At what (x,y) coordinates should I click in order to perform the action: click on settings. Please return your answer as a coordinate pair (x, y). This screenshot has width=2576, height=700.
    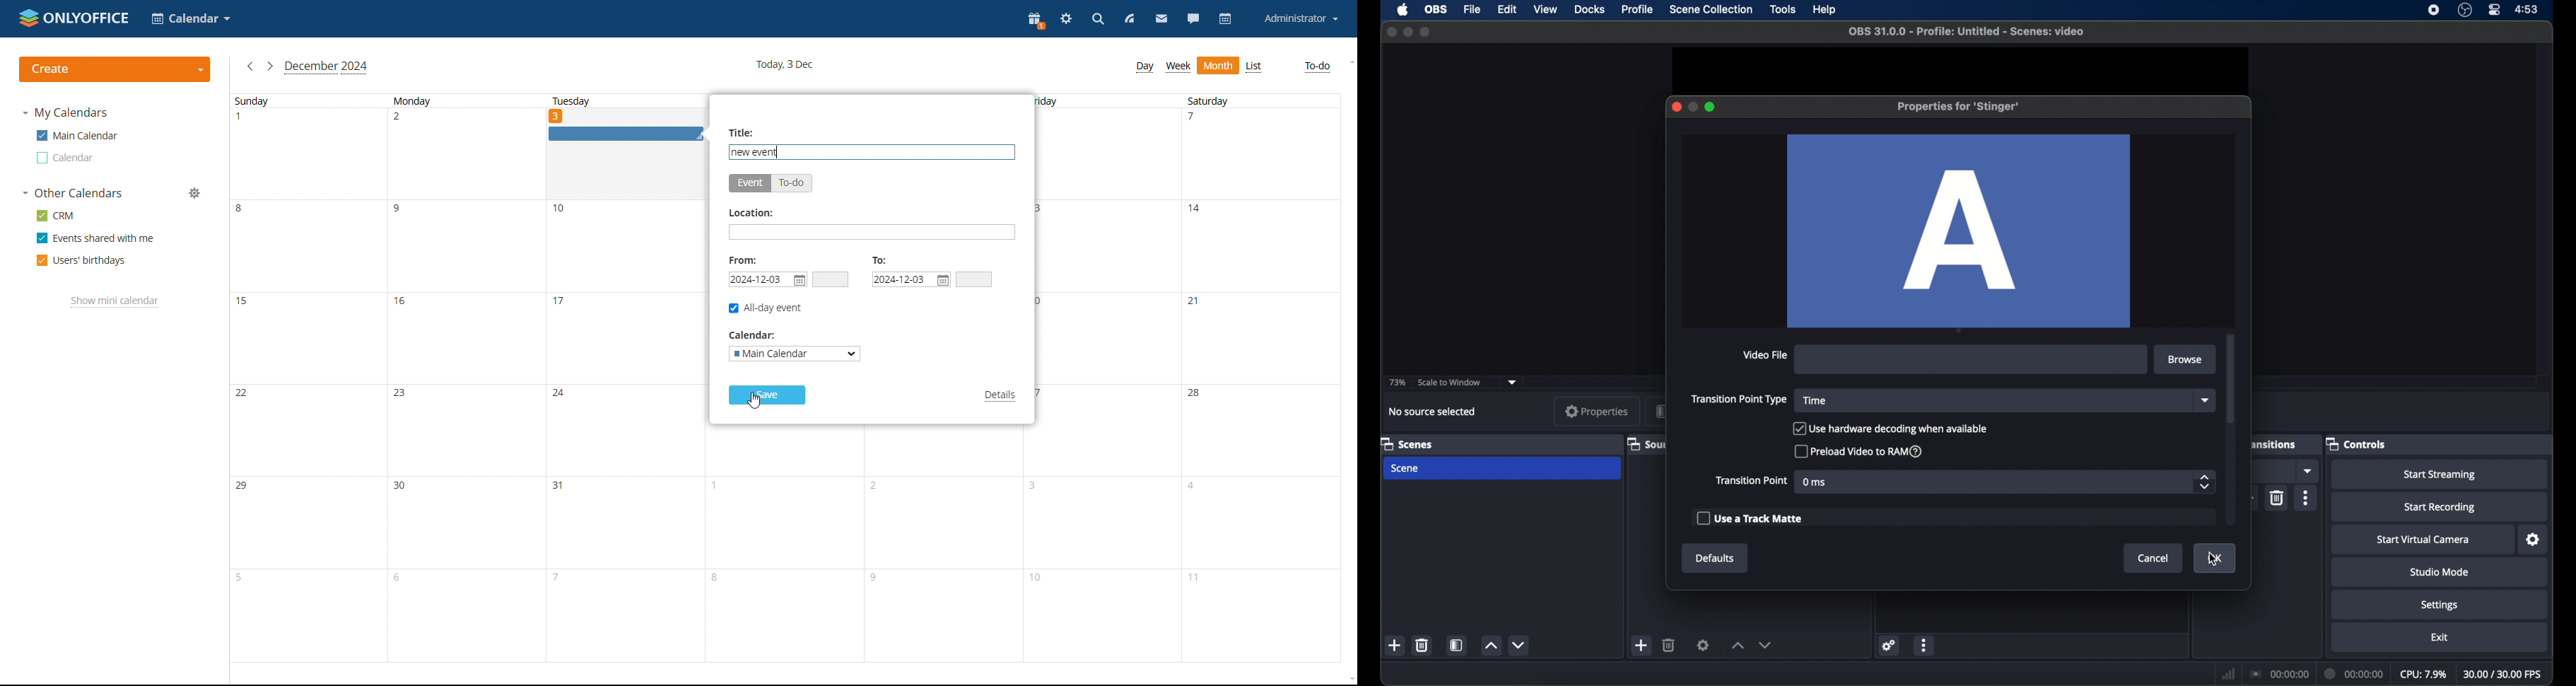
    Looking at the image, I should click on (1703, 645).